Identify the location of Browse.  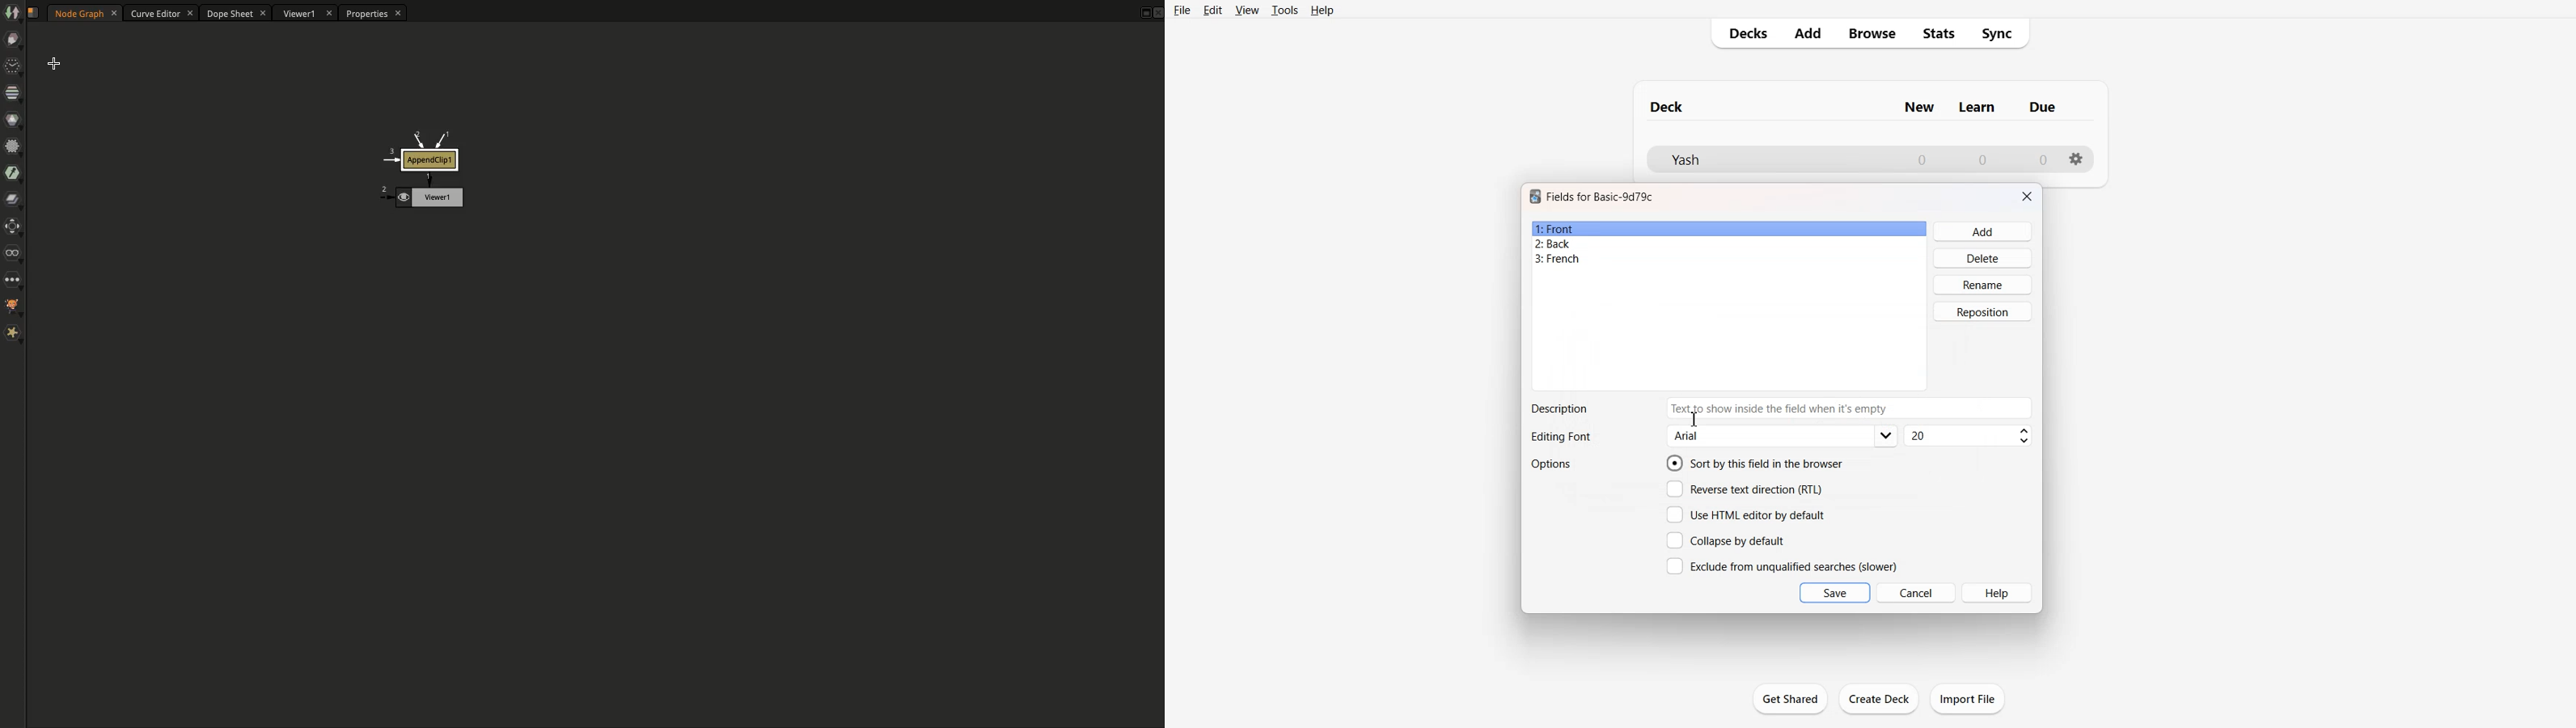
(1871, 33).